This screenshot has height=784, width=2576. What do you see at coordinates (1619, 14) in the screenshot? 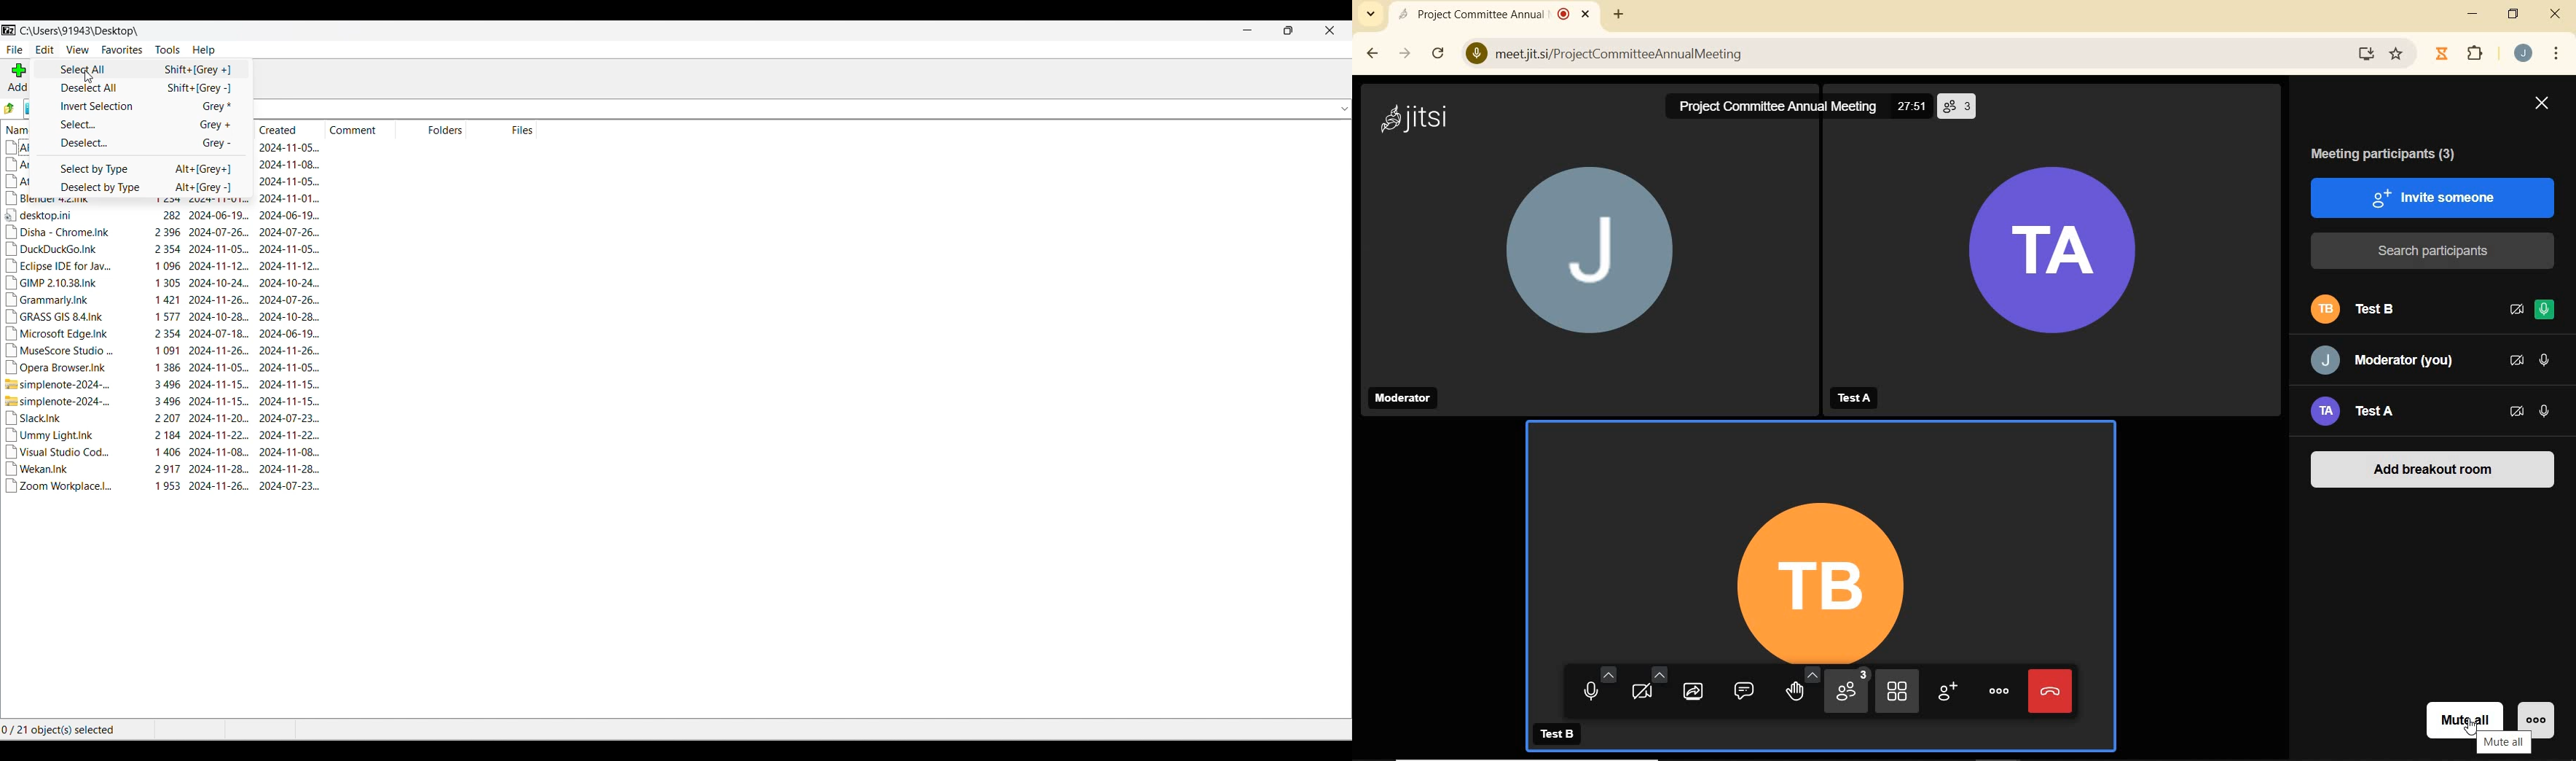
I see `ADD NEW TAB` at bounding box center [1619, 14].